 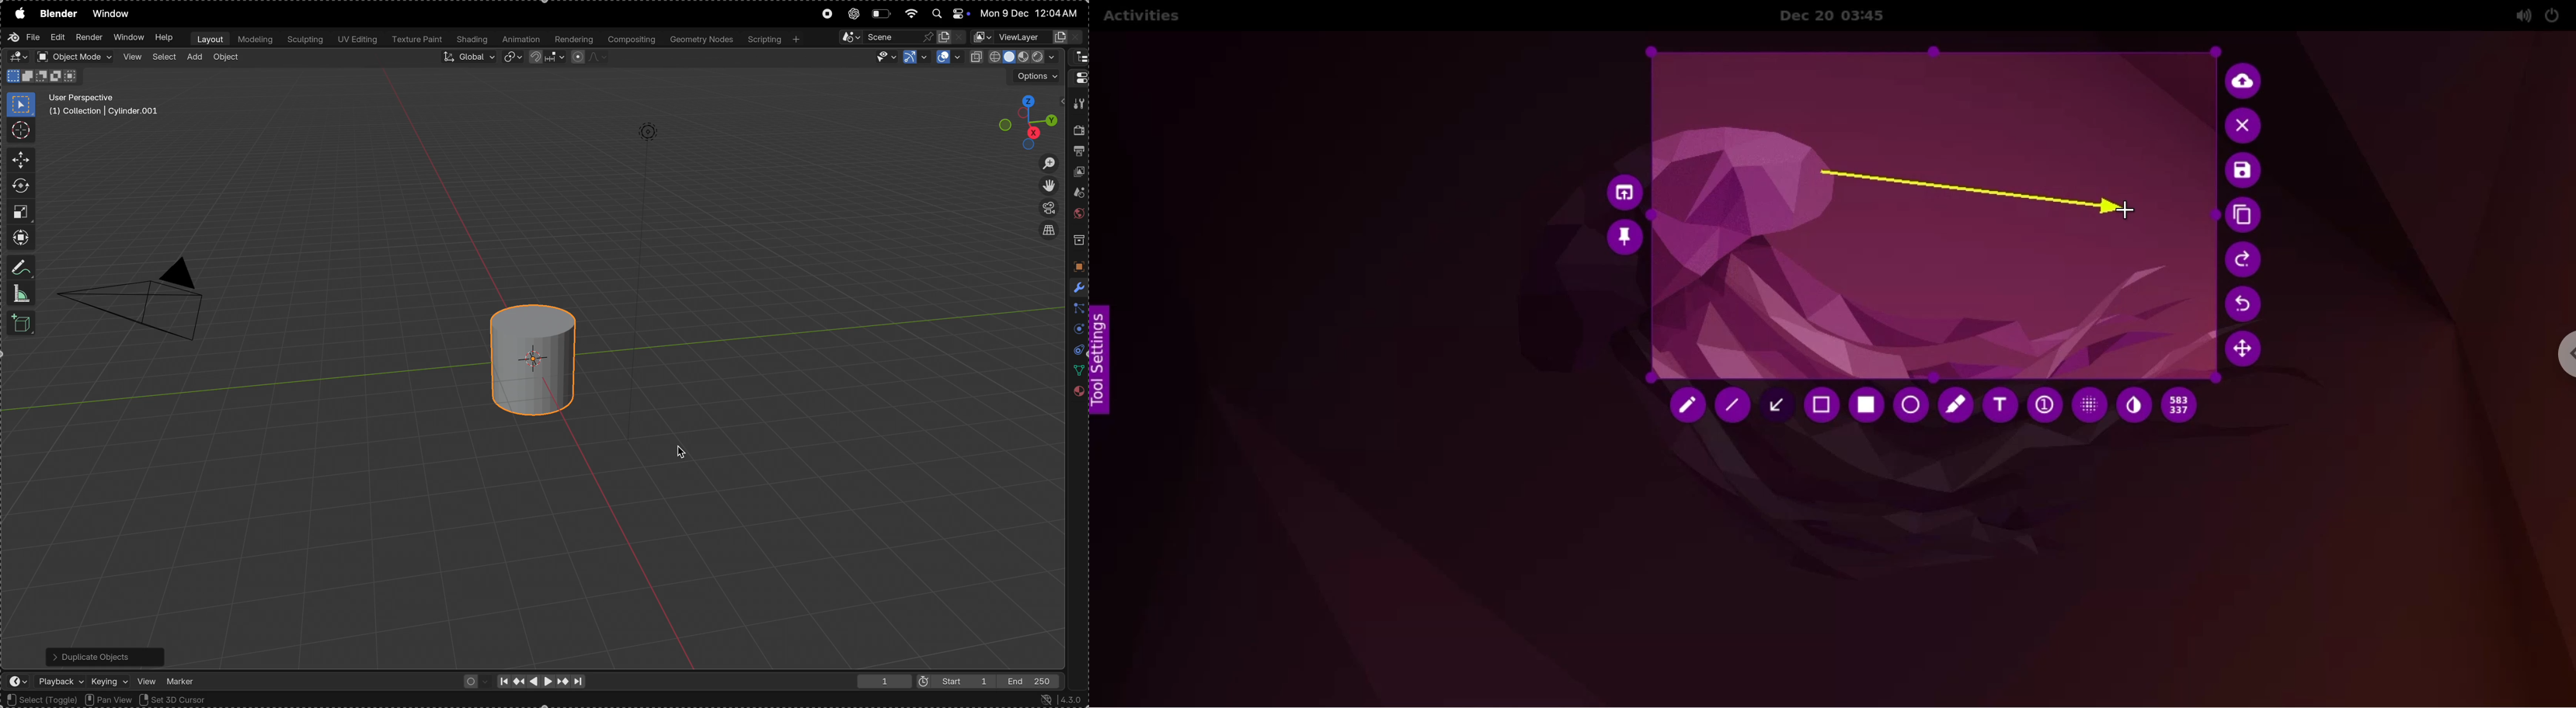 What do you see at coordinates (826, 15) in the screenshot?
I see `record` at bounding box center [826, 15].